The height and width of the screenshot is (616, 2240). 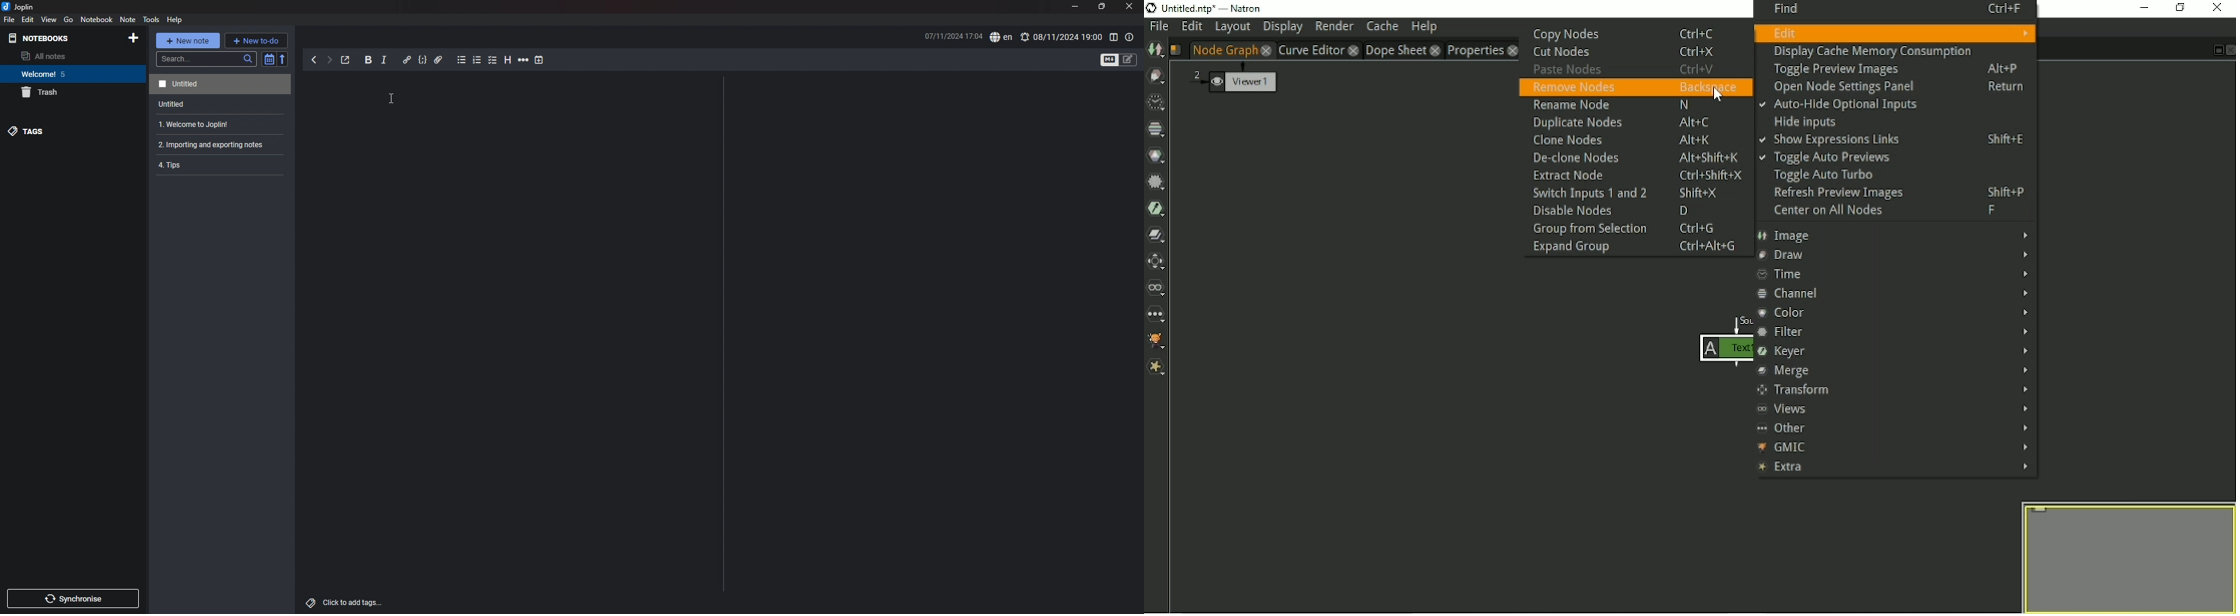 I want to click on toggle external editor, so click(x=346, y=60).